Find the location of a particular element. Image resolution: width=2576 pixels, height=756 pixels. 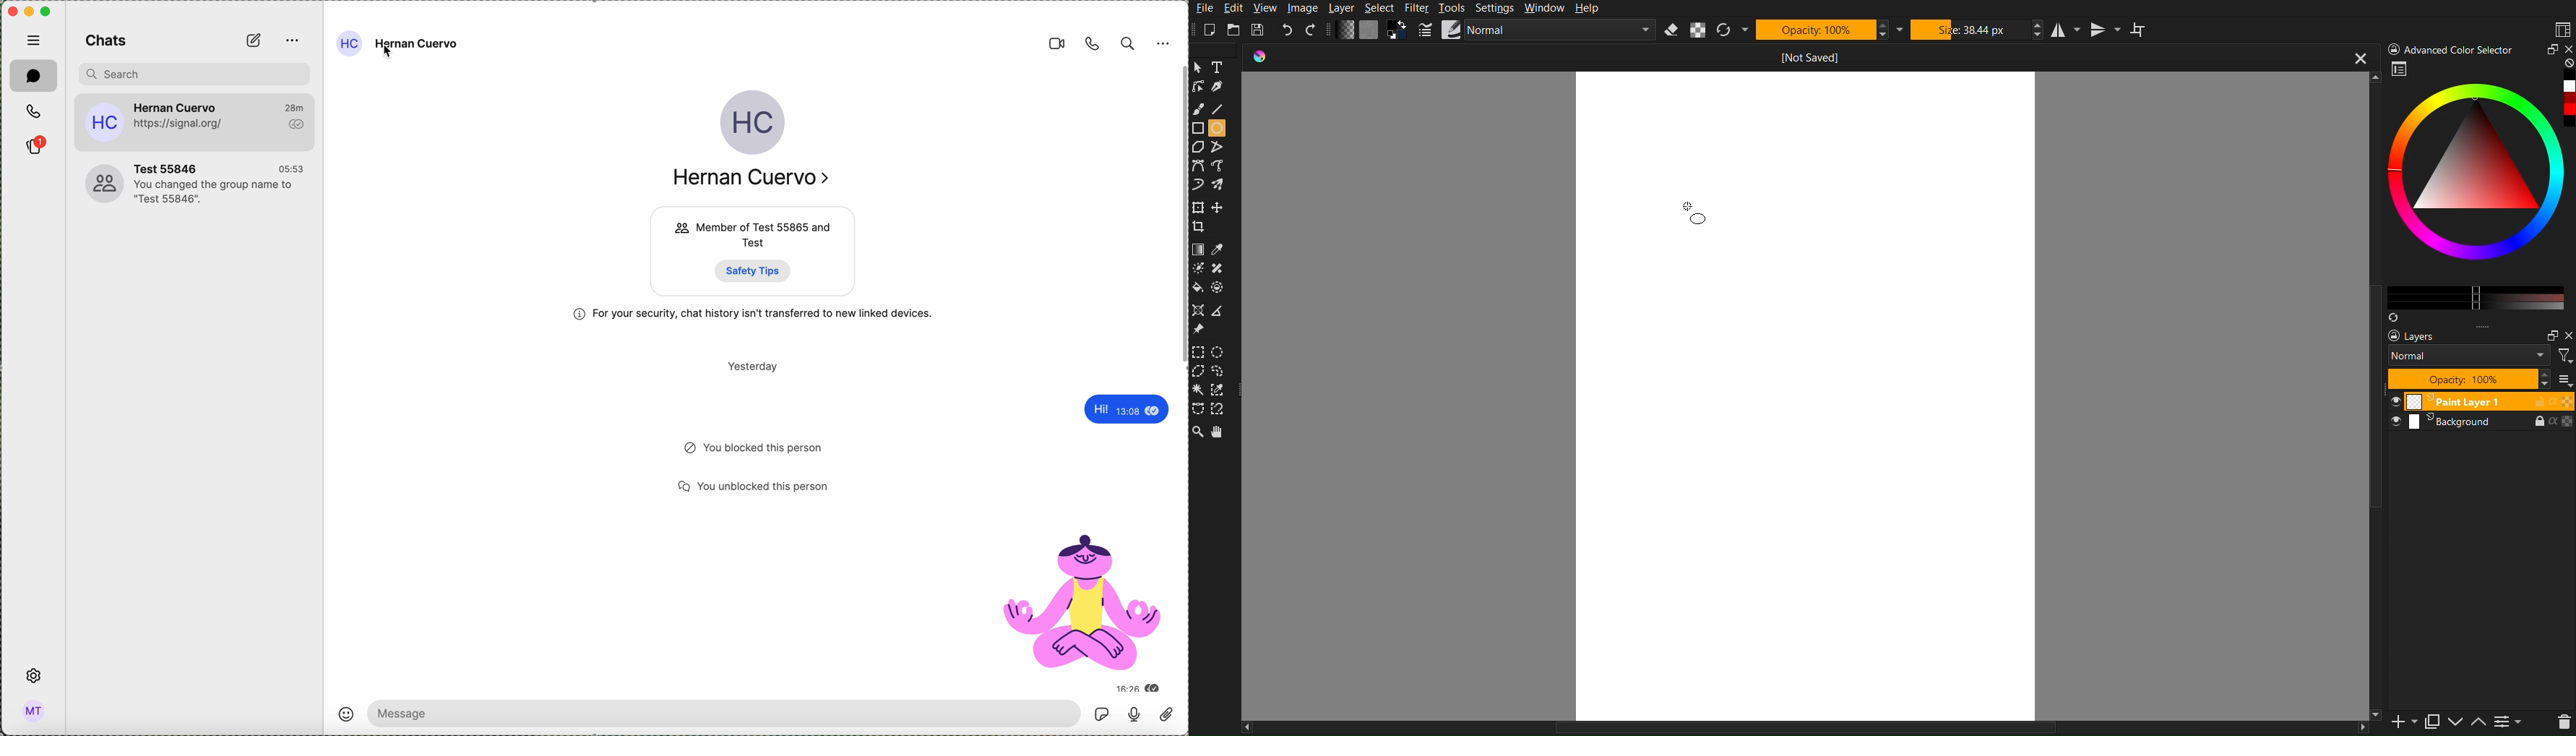

new is located at coordinates (2400, 724).